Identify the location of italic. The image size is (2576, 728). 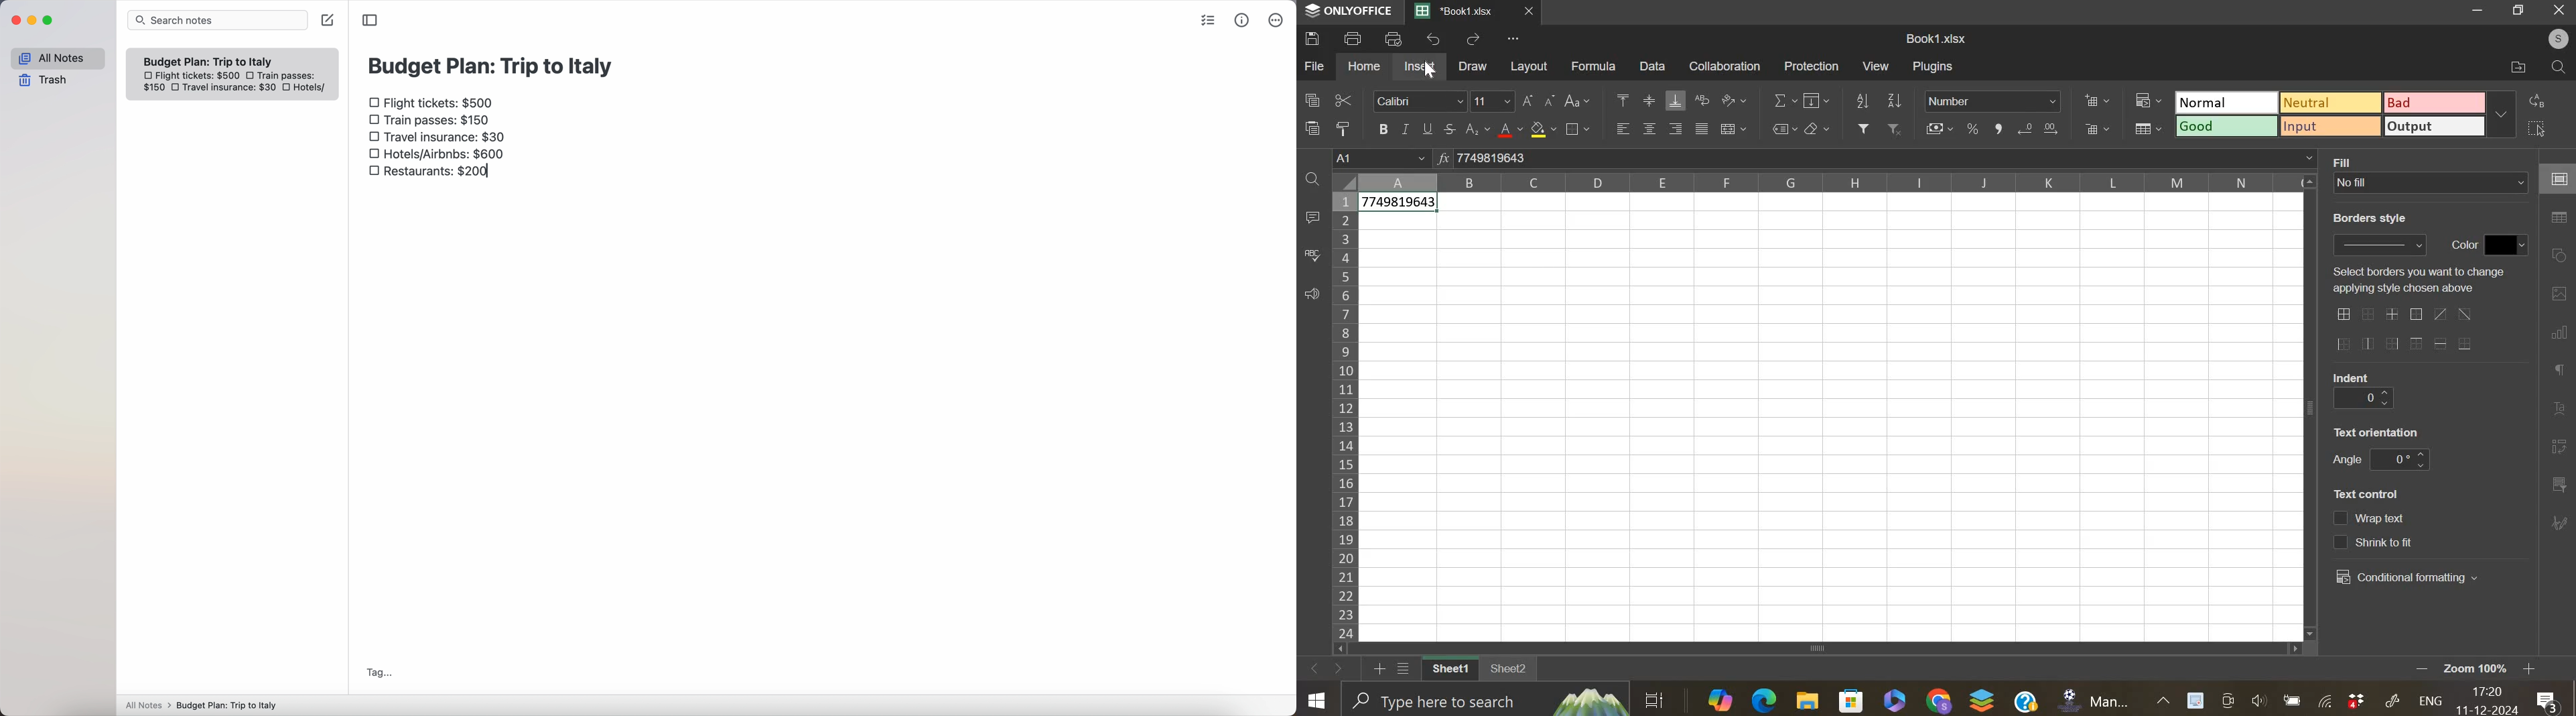
(1406, 128).